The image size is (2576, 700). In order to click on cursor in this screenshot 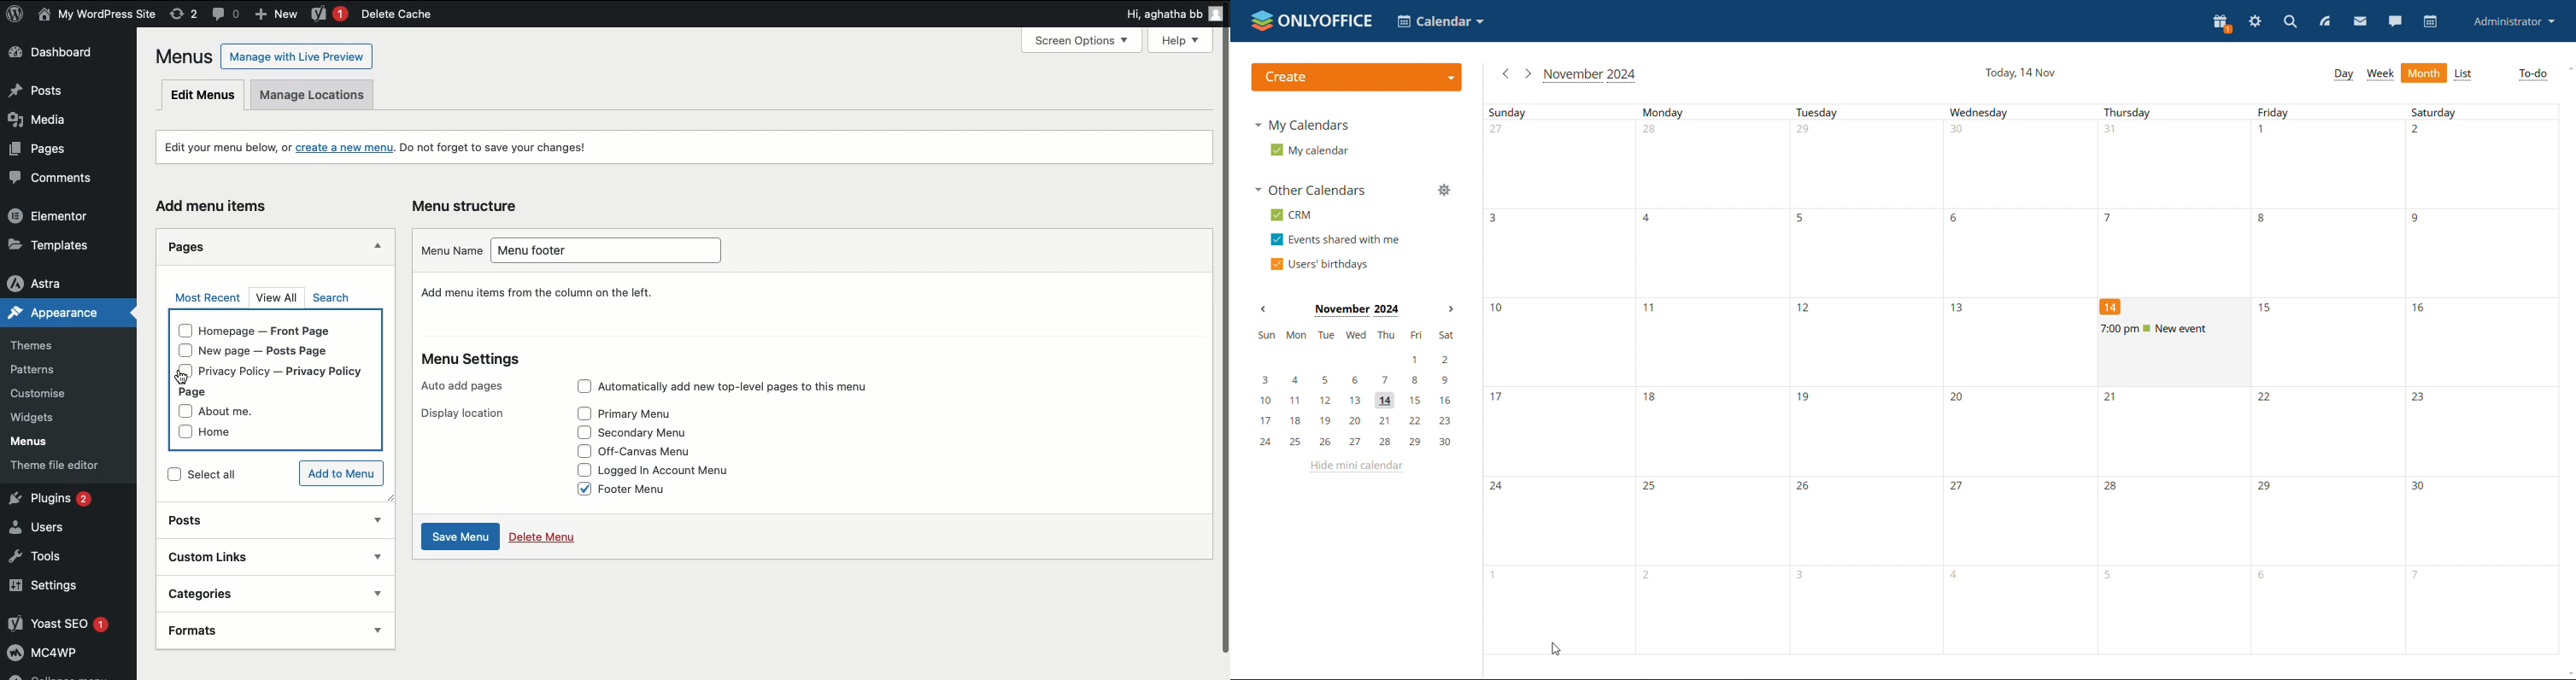, I will do `click(1556, 648)`.